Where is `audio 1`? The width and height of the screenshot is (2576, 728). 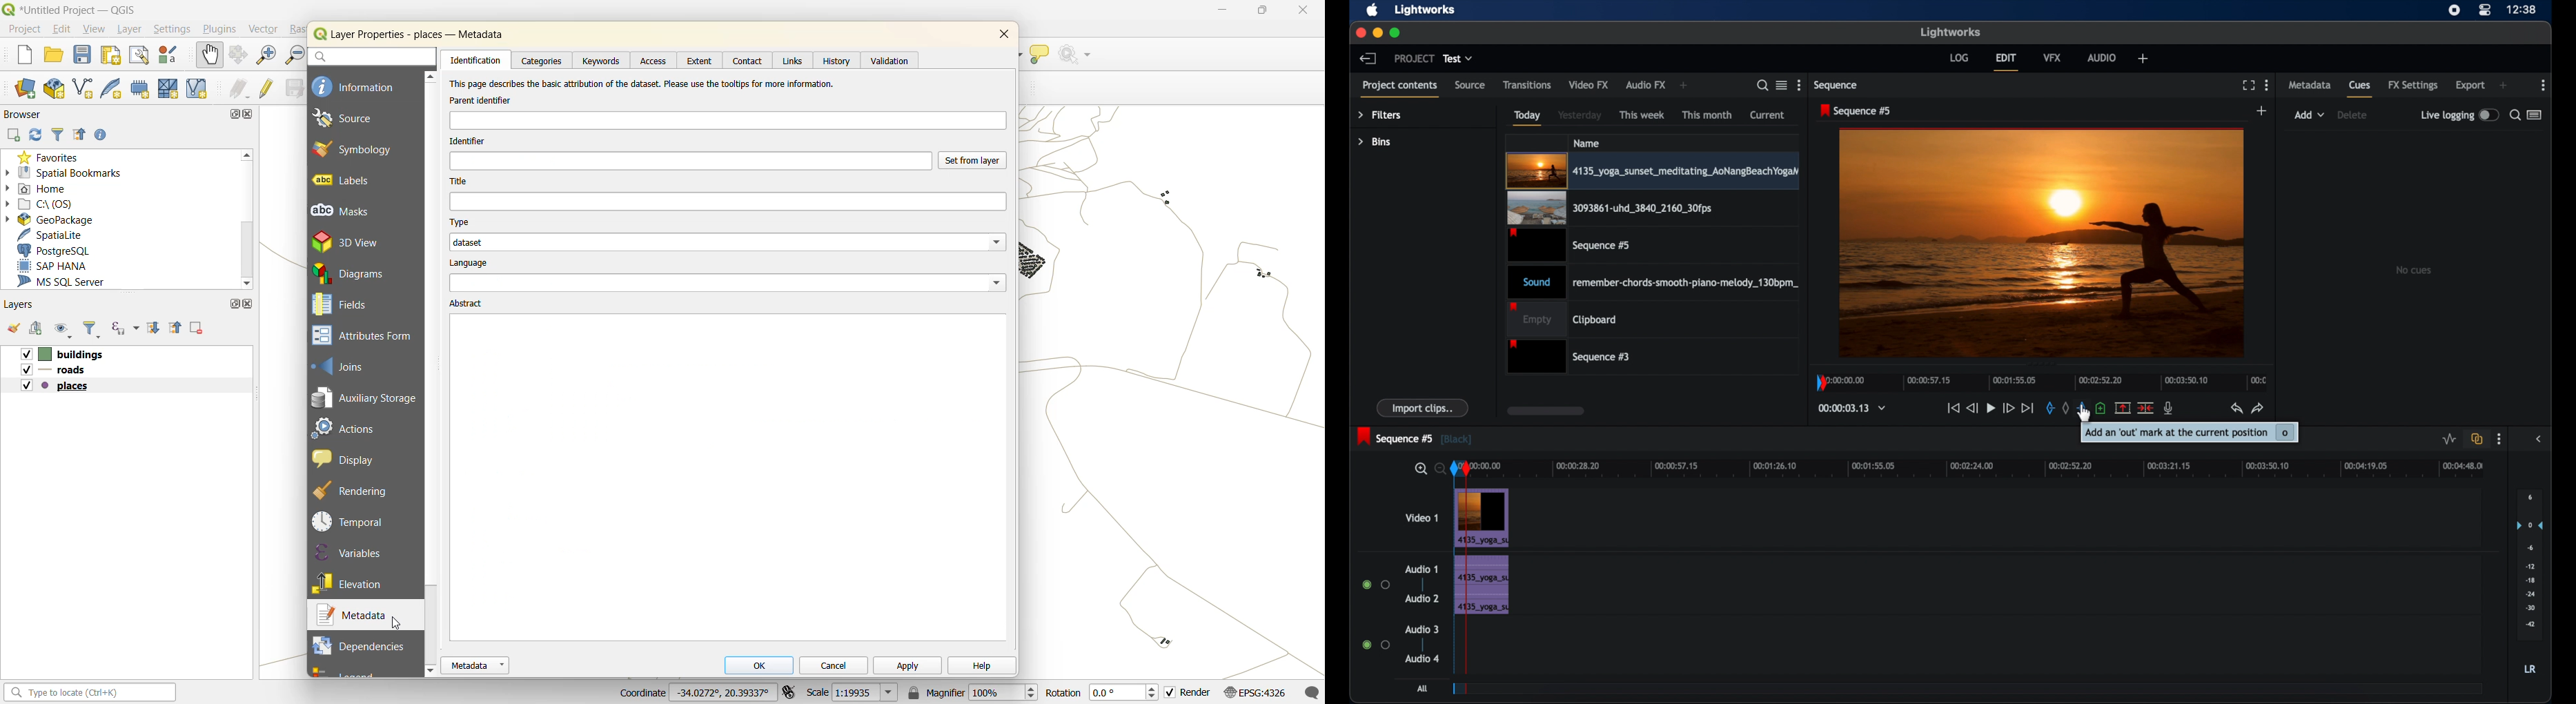 audio 1 is located at coordinates (1420, 570).